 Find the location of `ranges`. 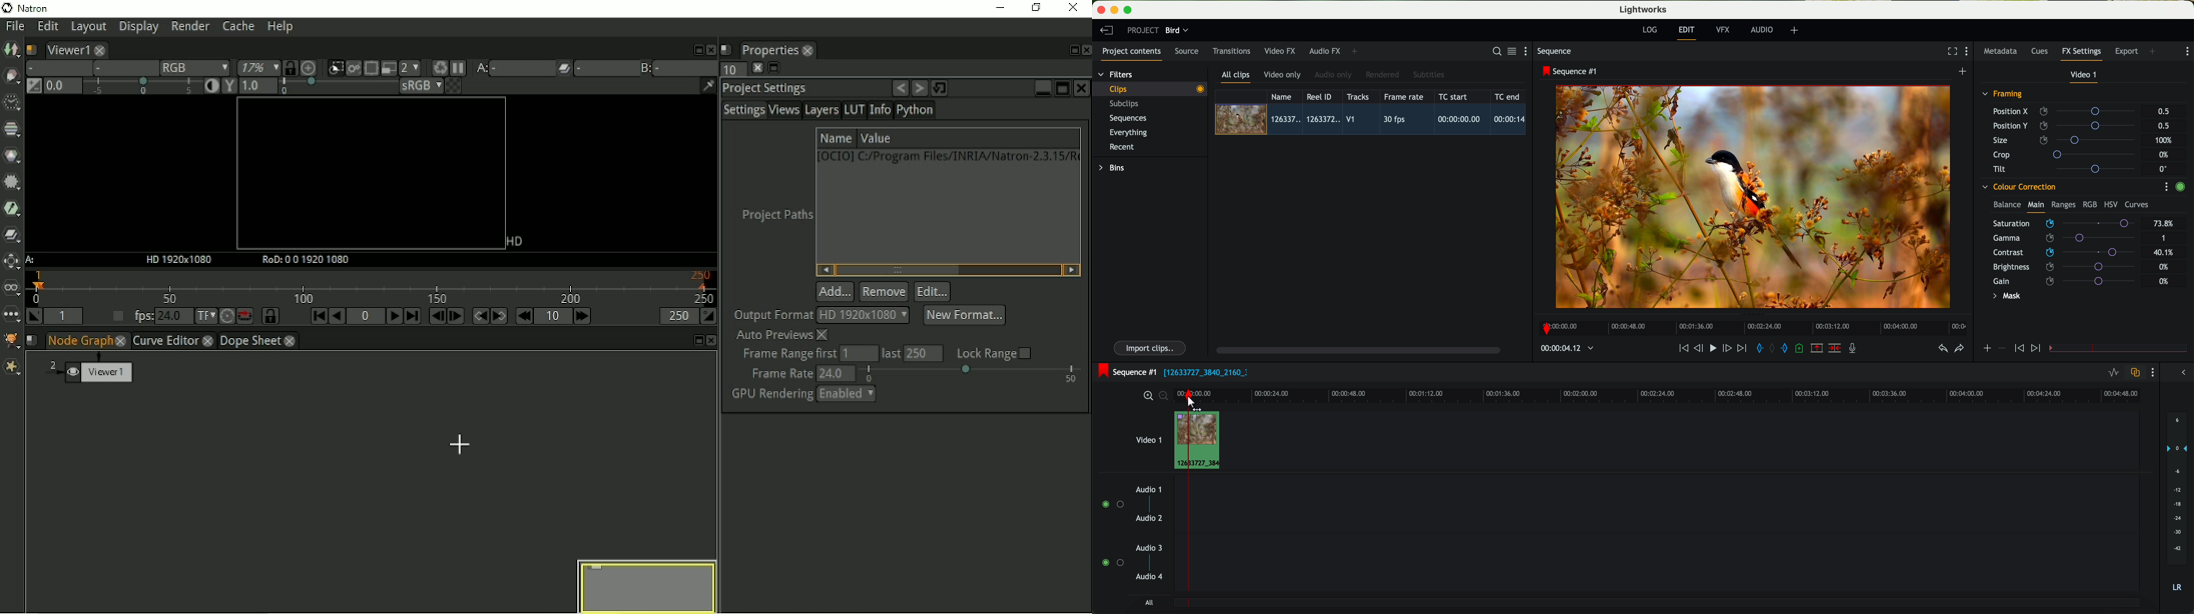

ranges is located at coordinates (2063, 204).